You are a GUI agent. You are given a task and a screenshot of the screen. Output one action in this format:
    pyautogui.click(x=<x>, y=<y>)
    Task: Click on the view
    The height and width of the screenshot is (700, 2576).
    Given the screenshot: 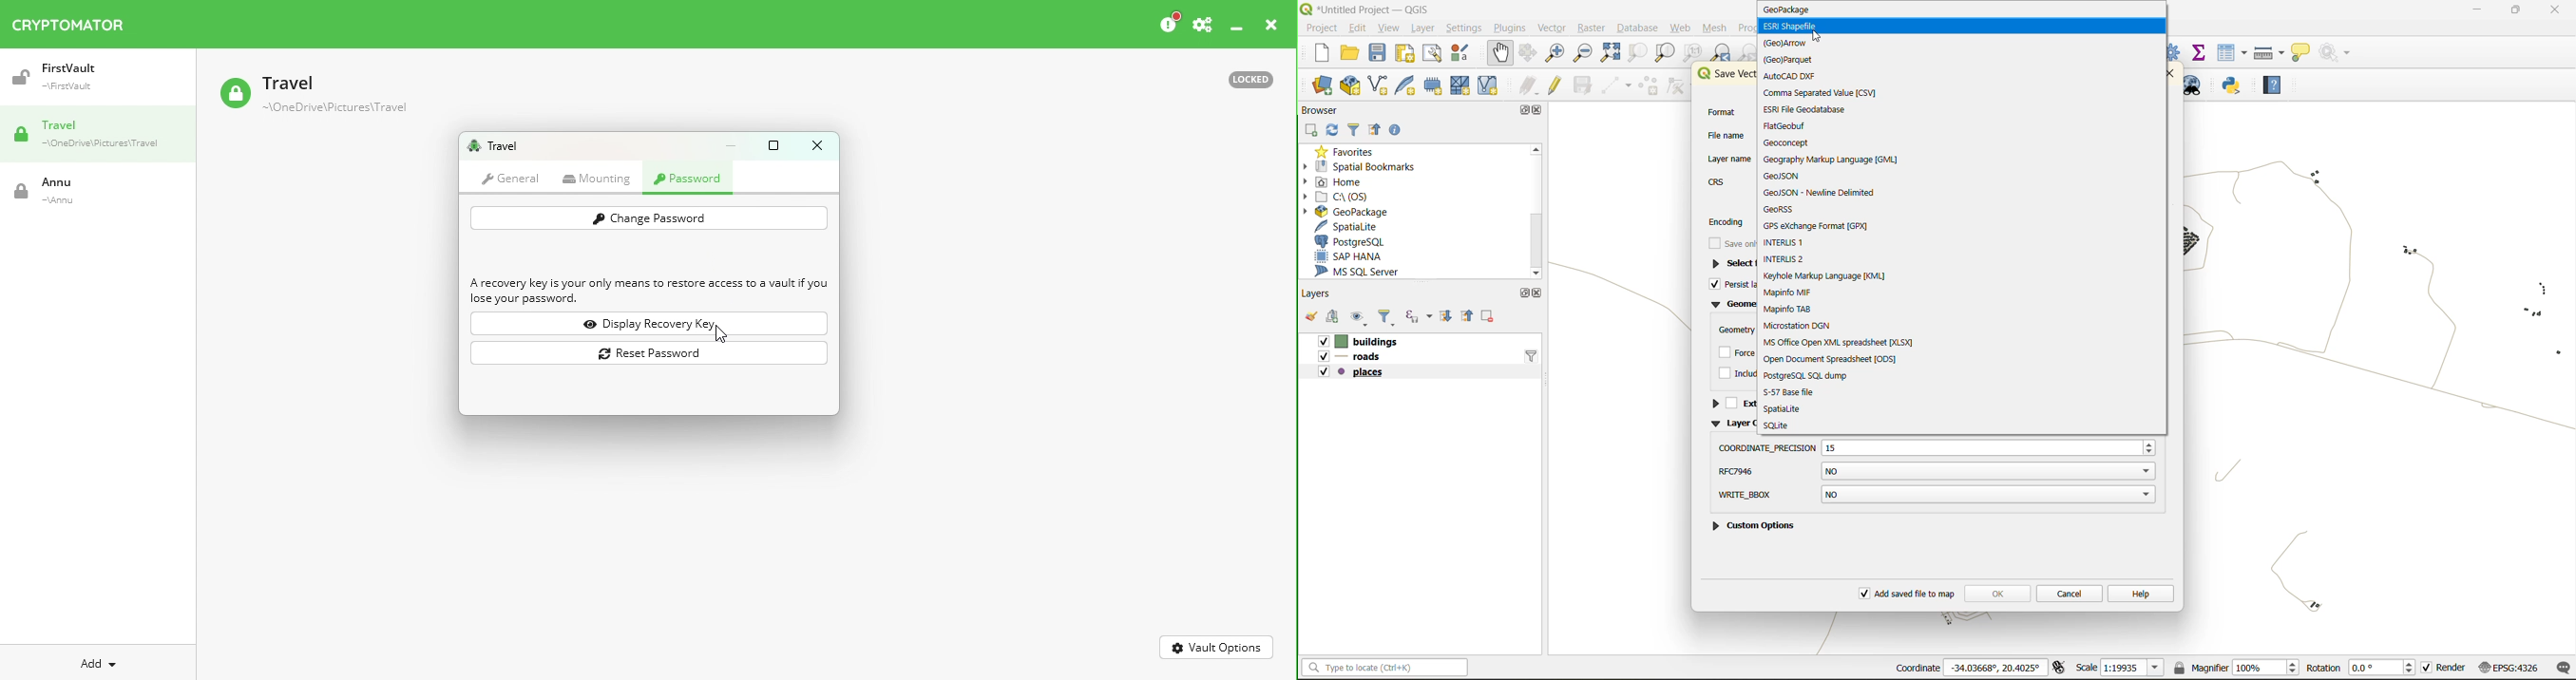 What is the action you would take?
    pyautogui.click(x=1390, y=27)
    